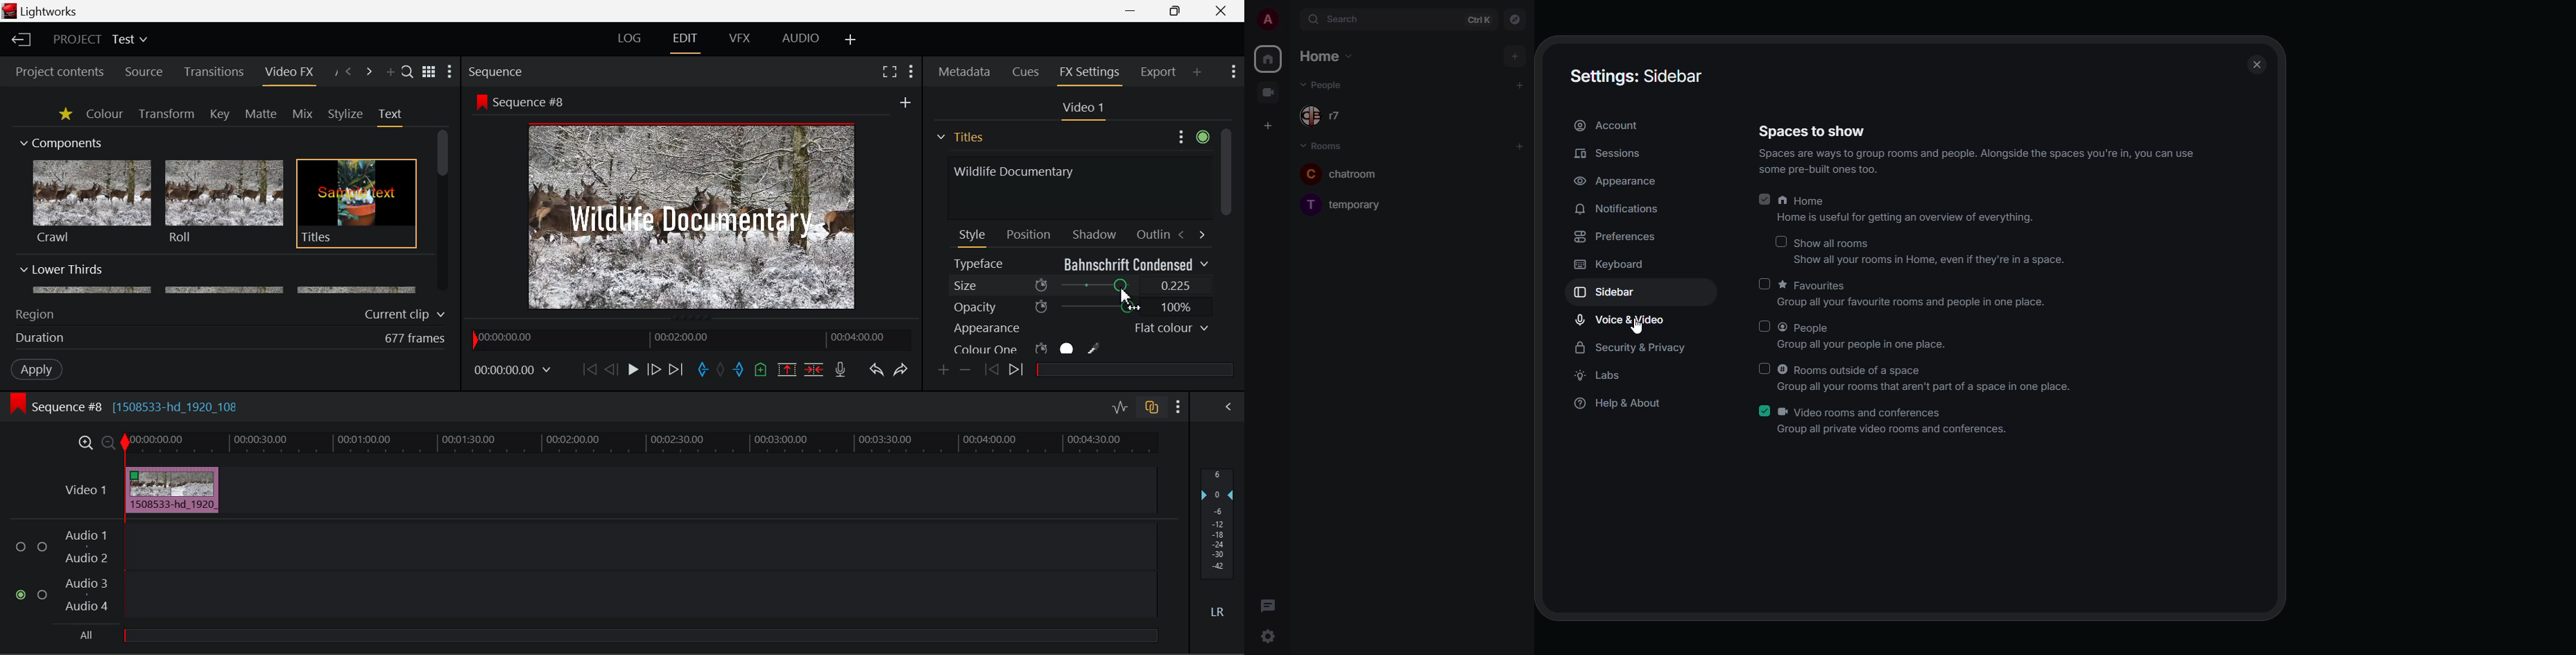 Image resolution: width=2576 pixels, height=672 pixels. Describe the element at coordinates (43, 548) in the screenshot. I see `checkbox` at that location.